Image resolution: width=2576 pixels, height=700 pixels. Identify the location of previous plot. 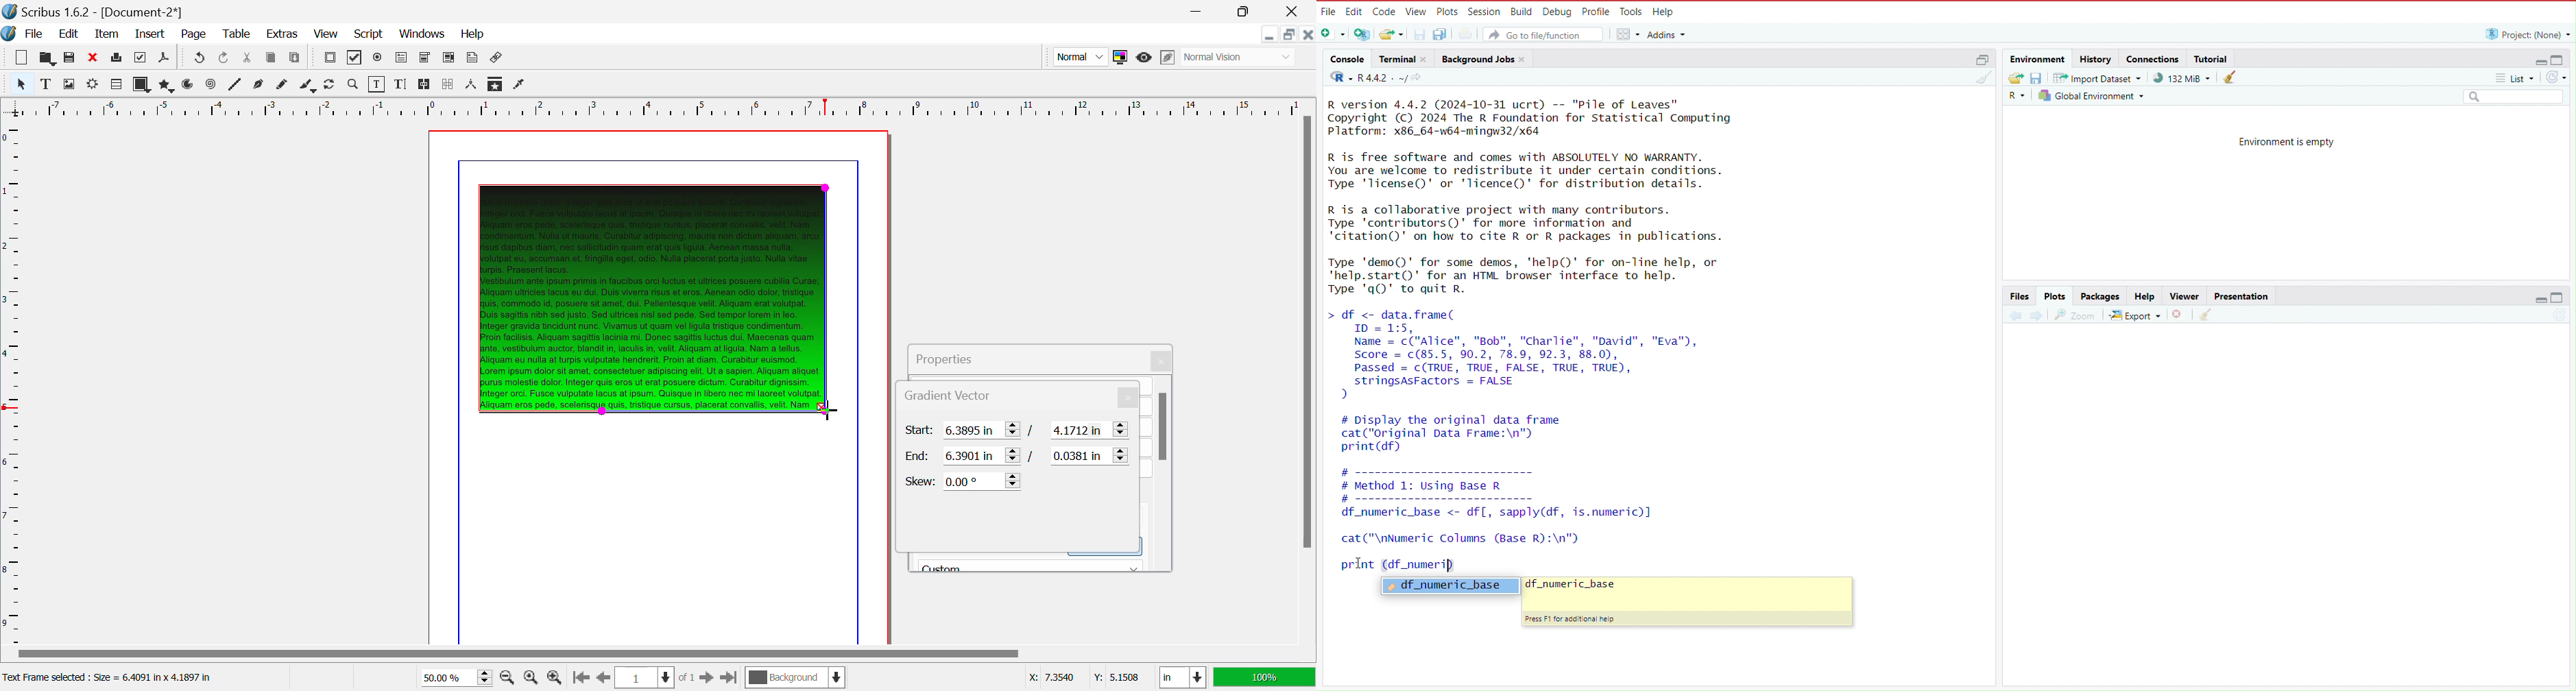
(2010, 316).